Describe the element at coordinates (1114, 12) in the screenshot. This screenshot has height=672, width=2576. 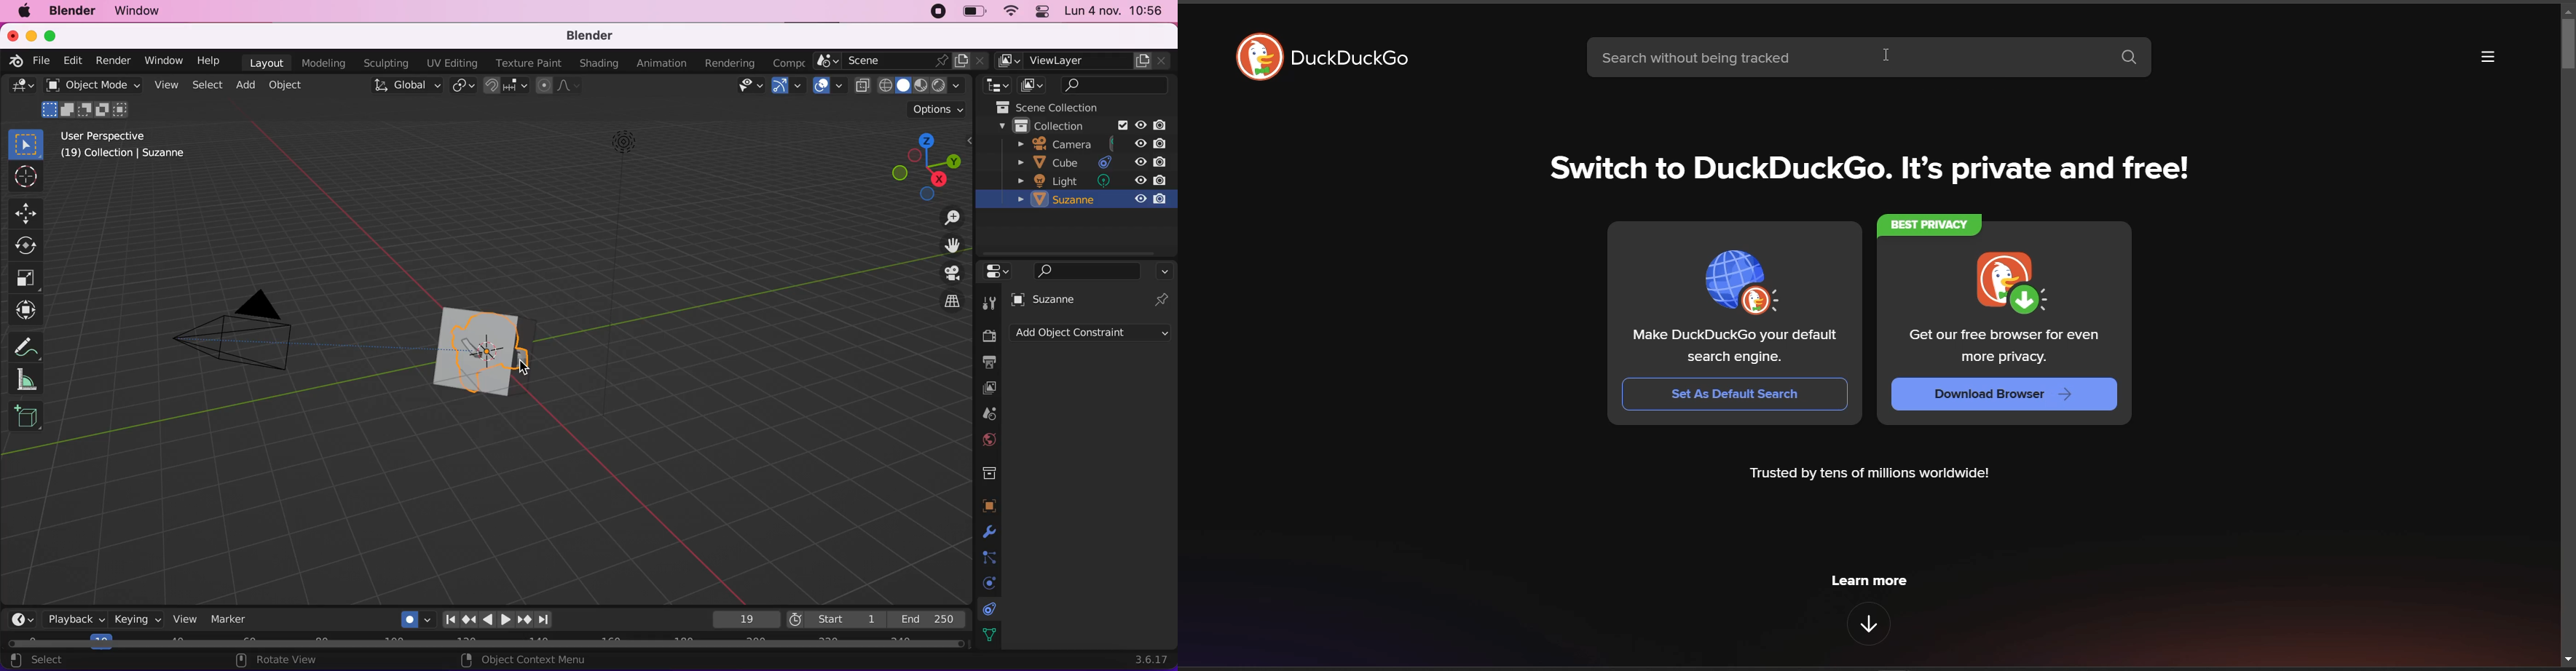
I see `time and date` at that location.